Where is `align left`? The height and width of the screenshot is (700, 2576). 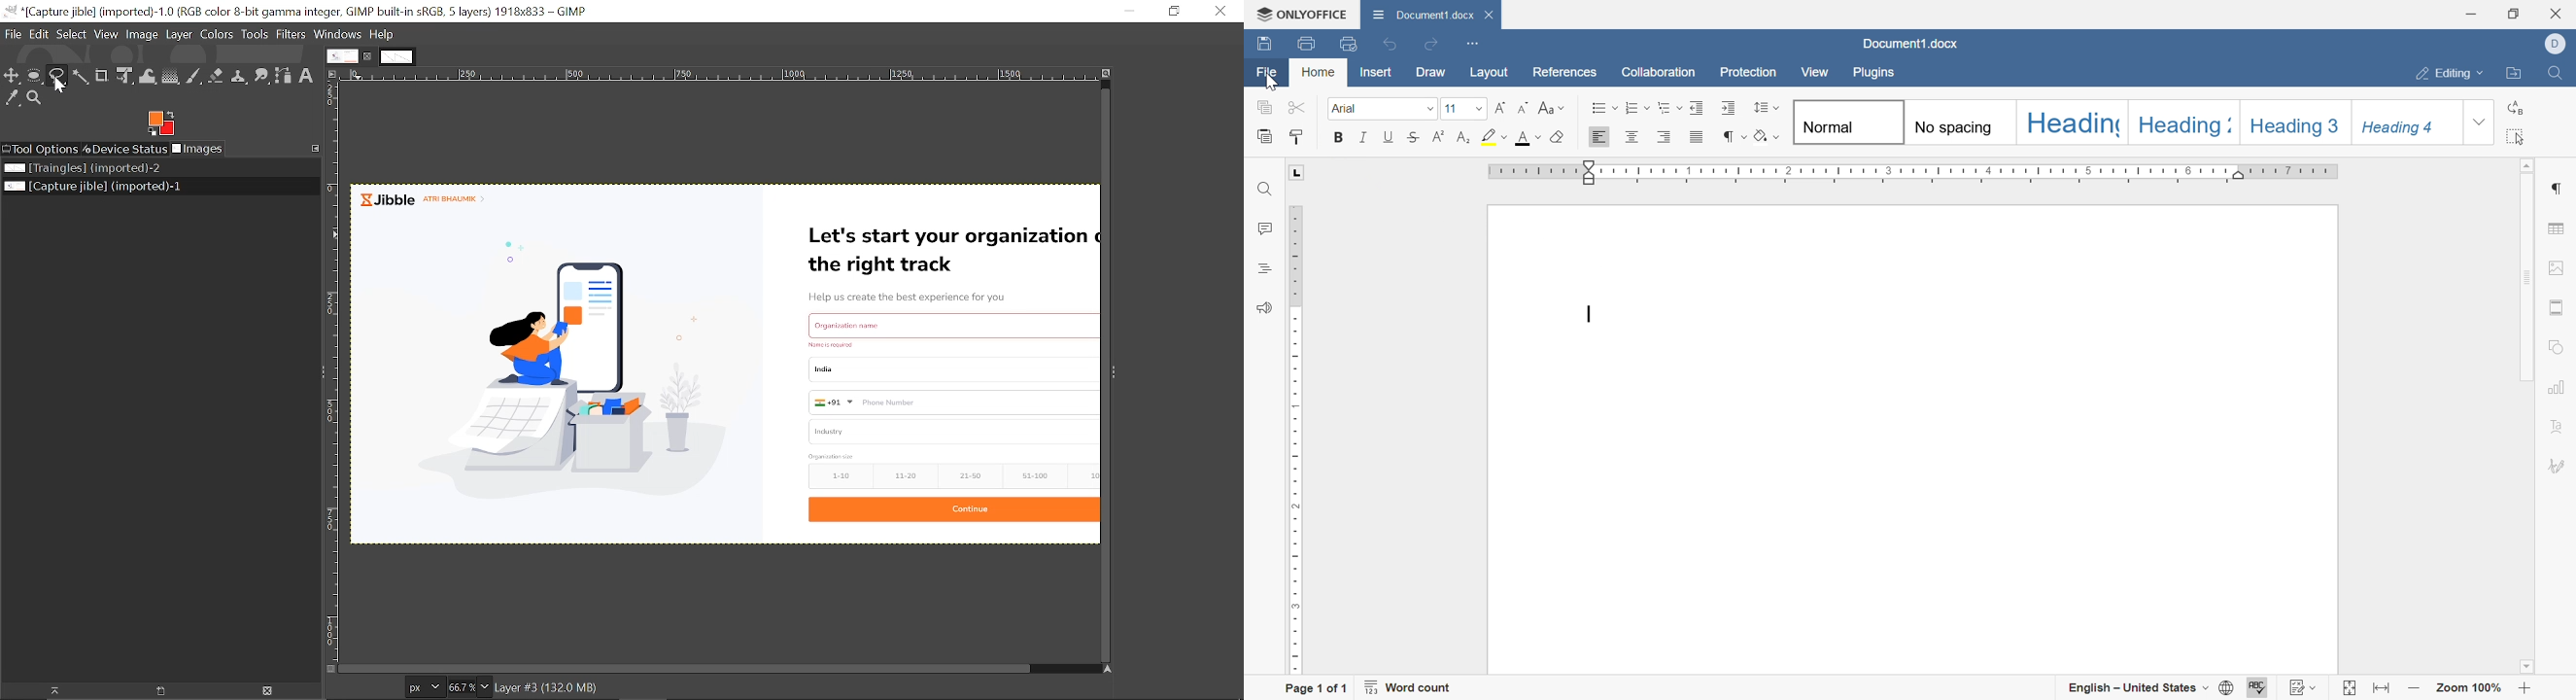
align left is located at coordinates (1630, 137).